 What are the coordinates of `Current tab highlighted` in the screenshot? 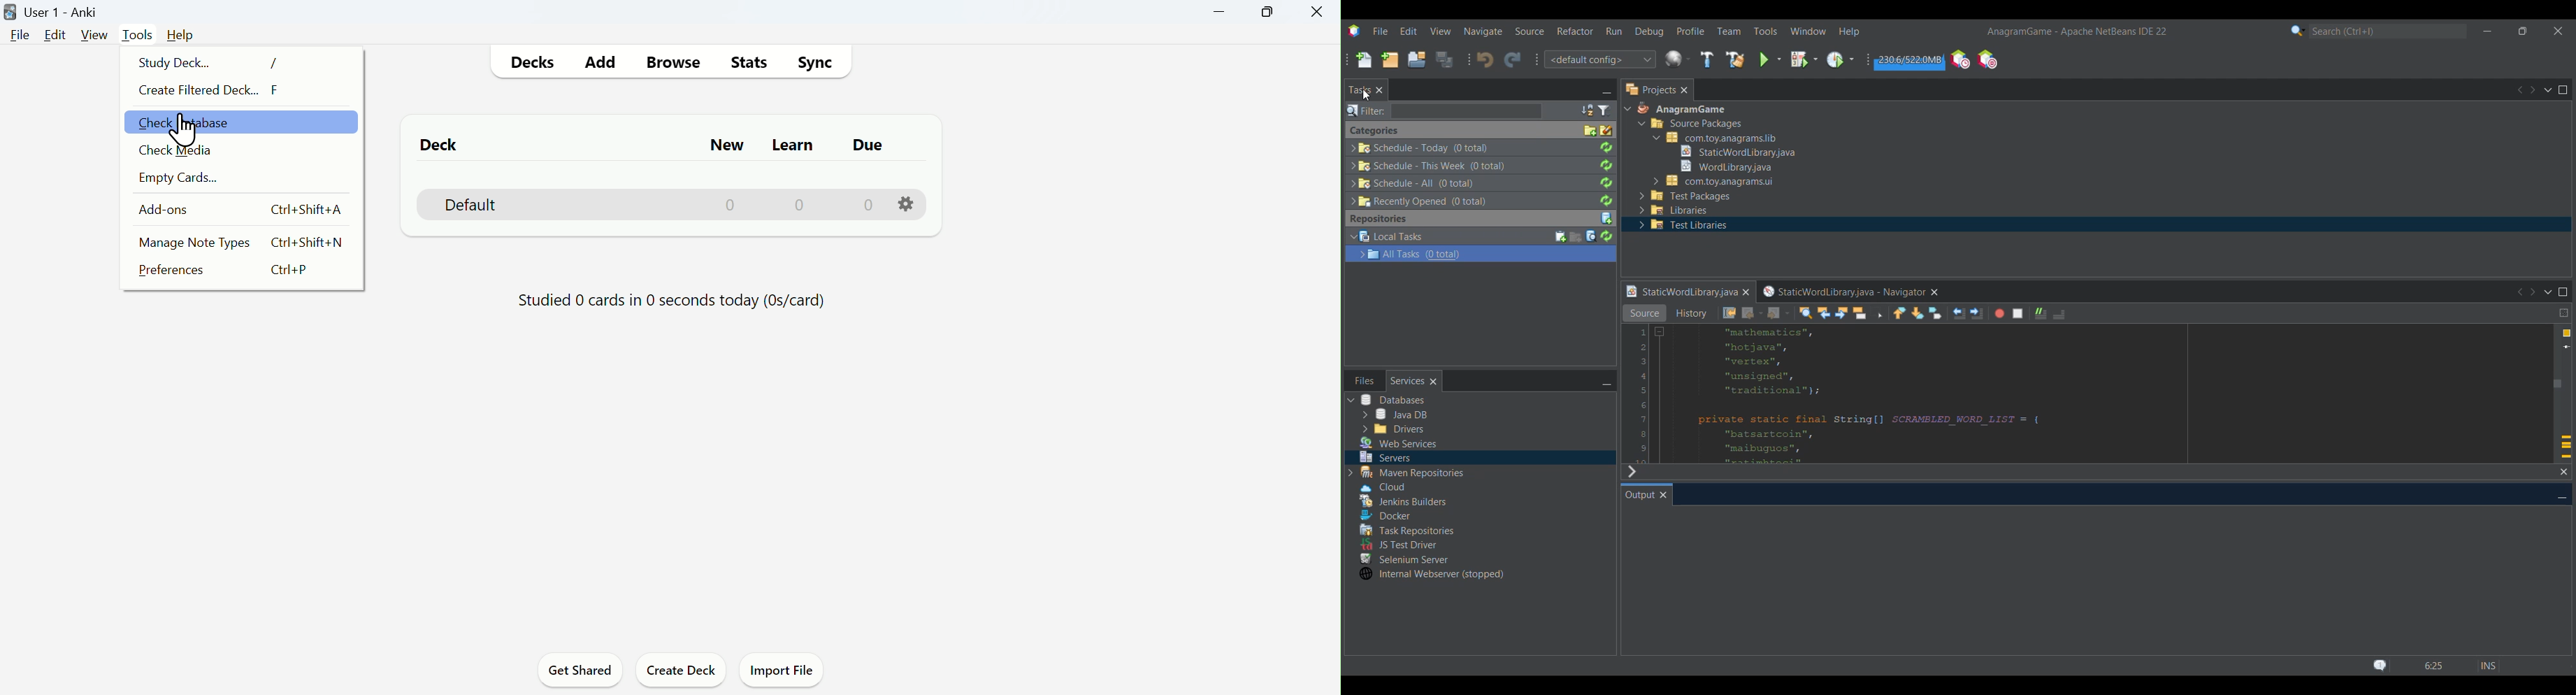 It's located at (1680, 293).